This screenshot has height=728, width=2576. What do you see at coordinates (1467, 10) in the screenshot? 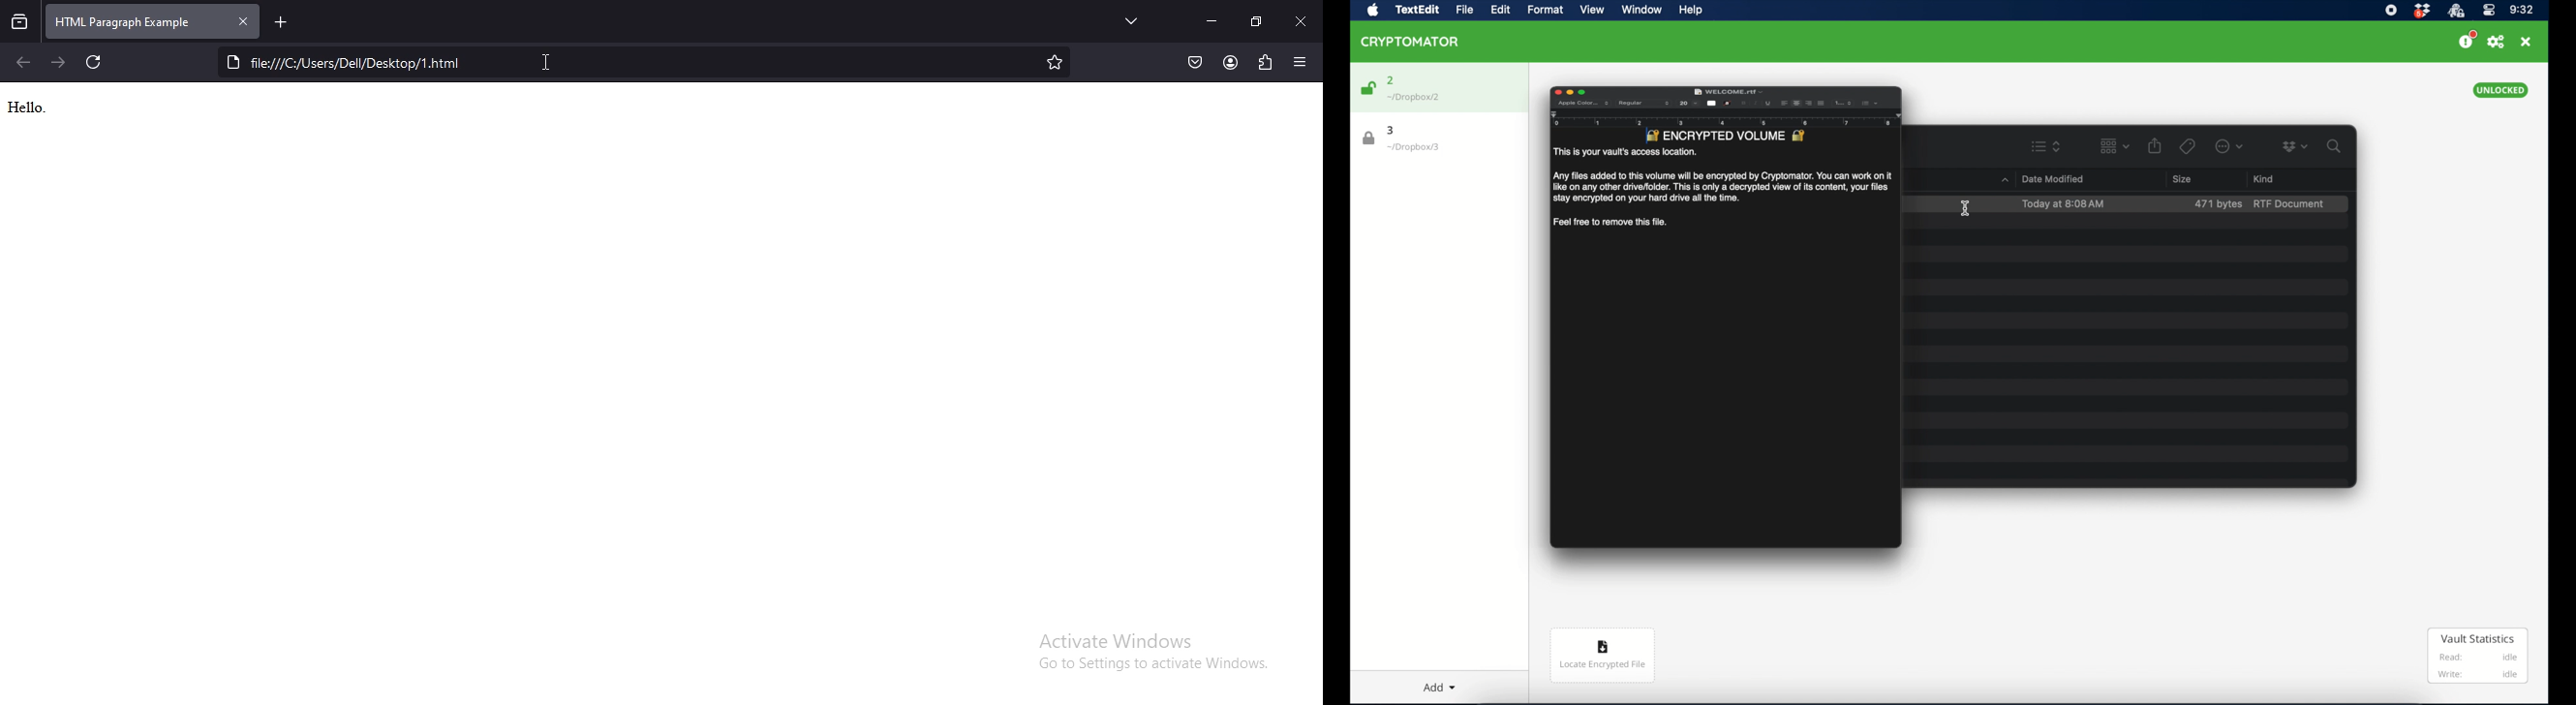
I see `File` at bounding box center [1467, 10].